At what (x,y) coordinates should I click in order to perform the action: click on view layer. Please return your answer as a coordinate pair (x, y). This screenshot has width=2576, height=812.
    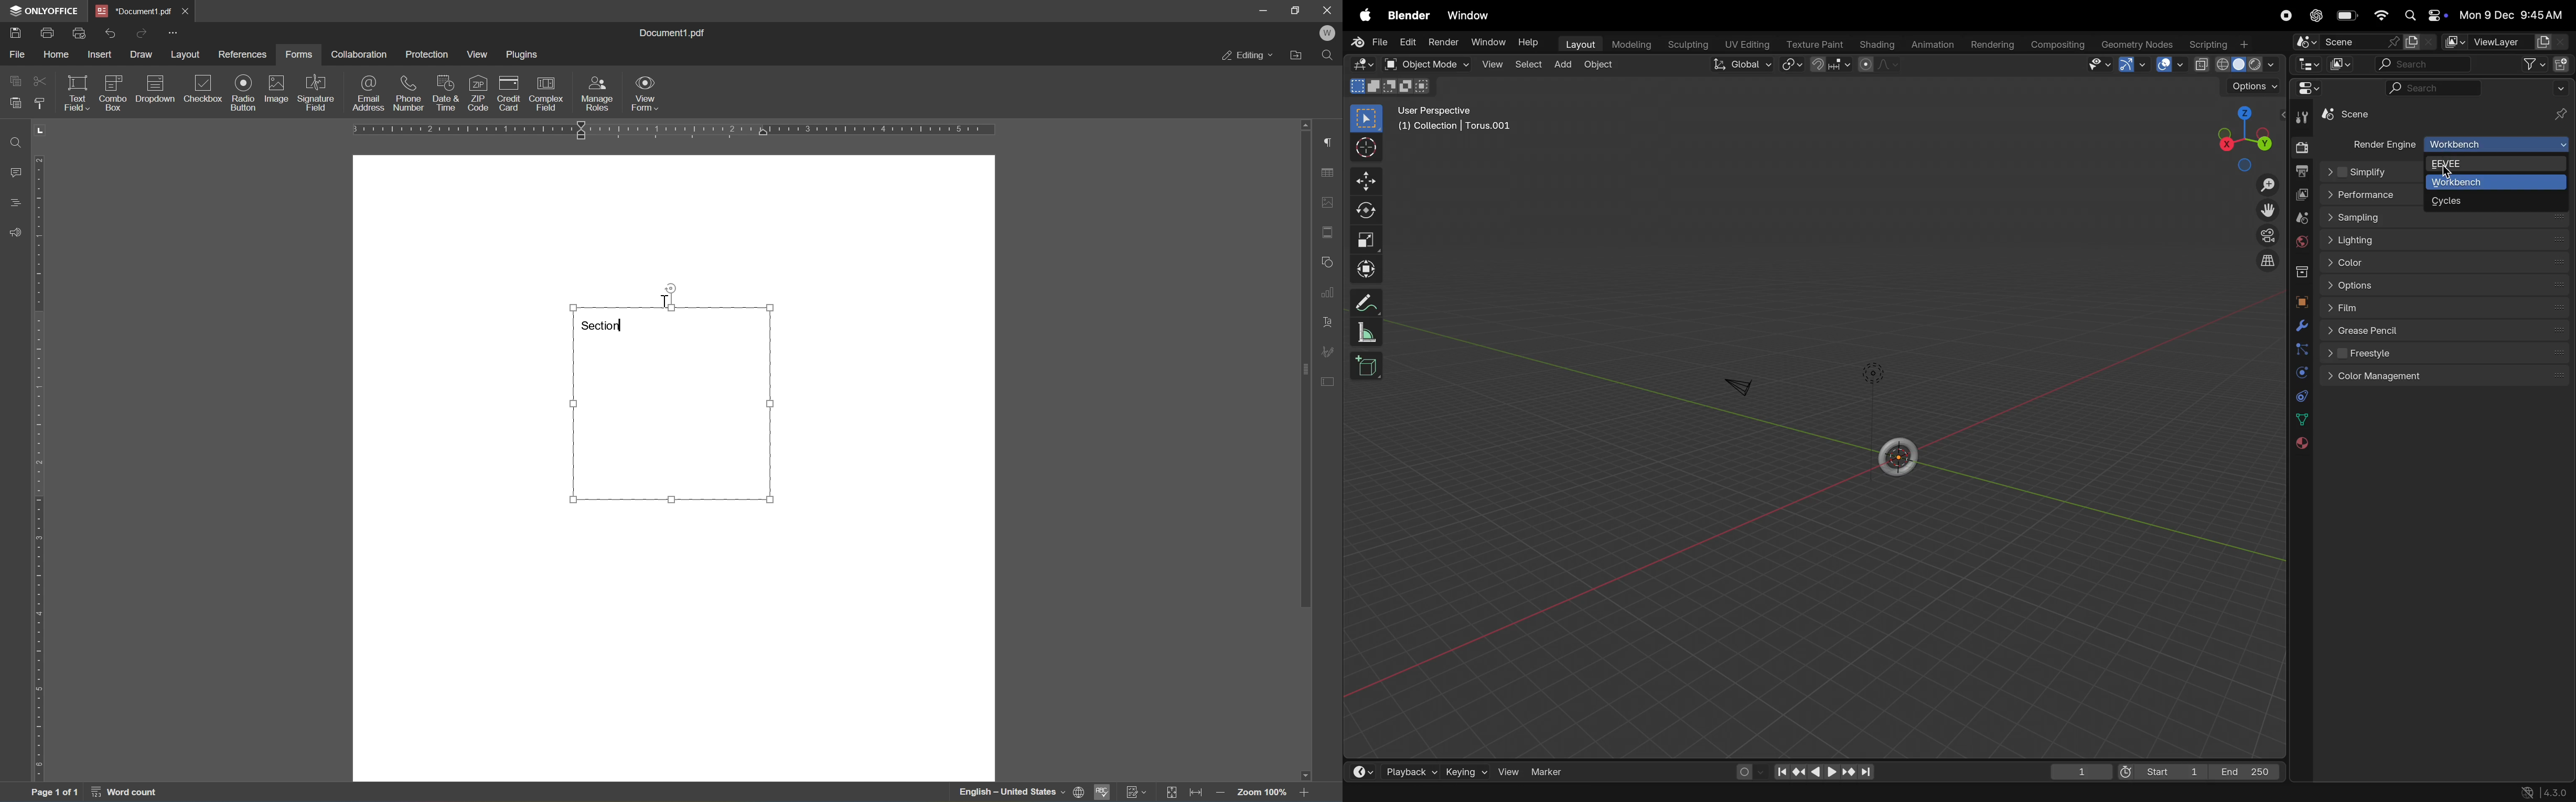
    Looking at the image, I should click on (2302, 194).